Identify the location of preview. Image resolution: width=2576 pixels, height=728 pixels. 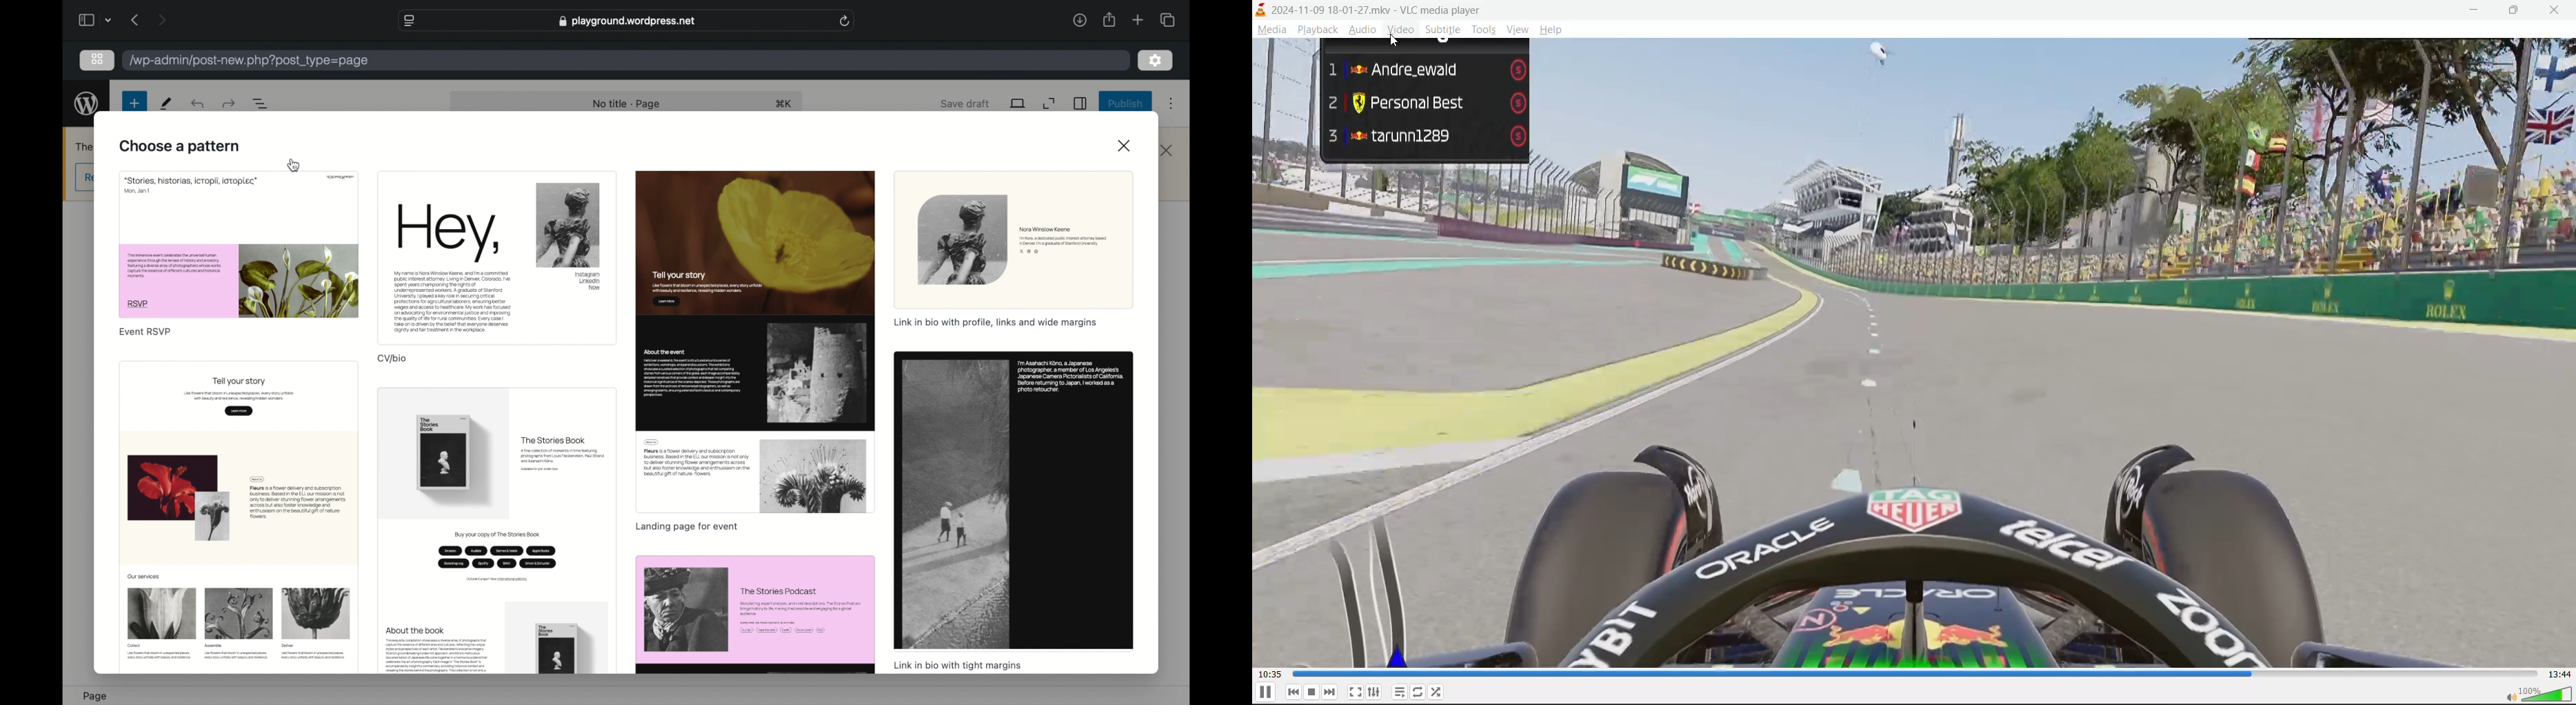
(239, 244).